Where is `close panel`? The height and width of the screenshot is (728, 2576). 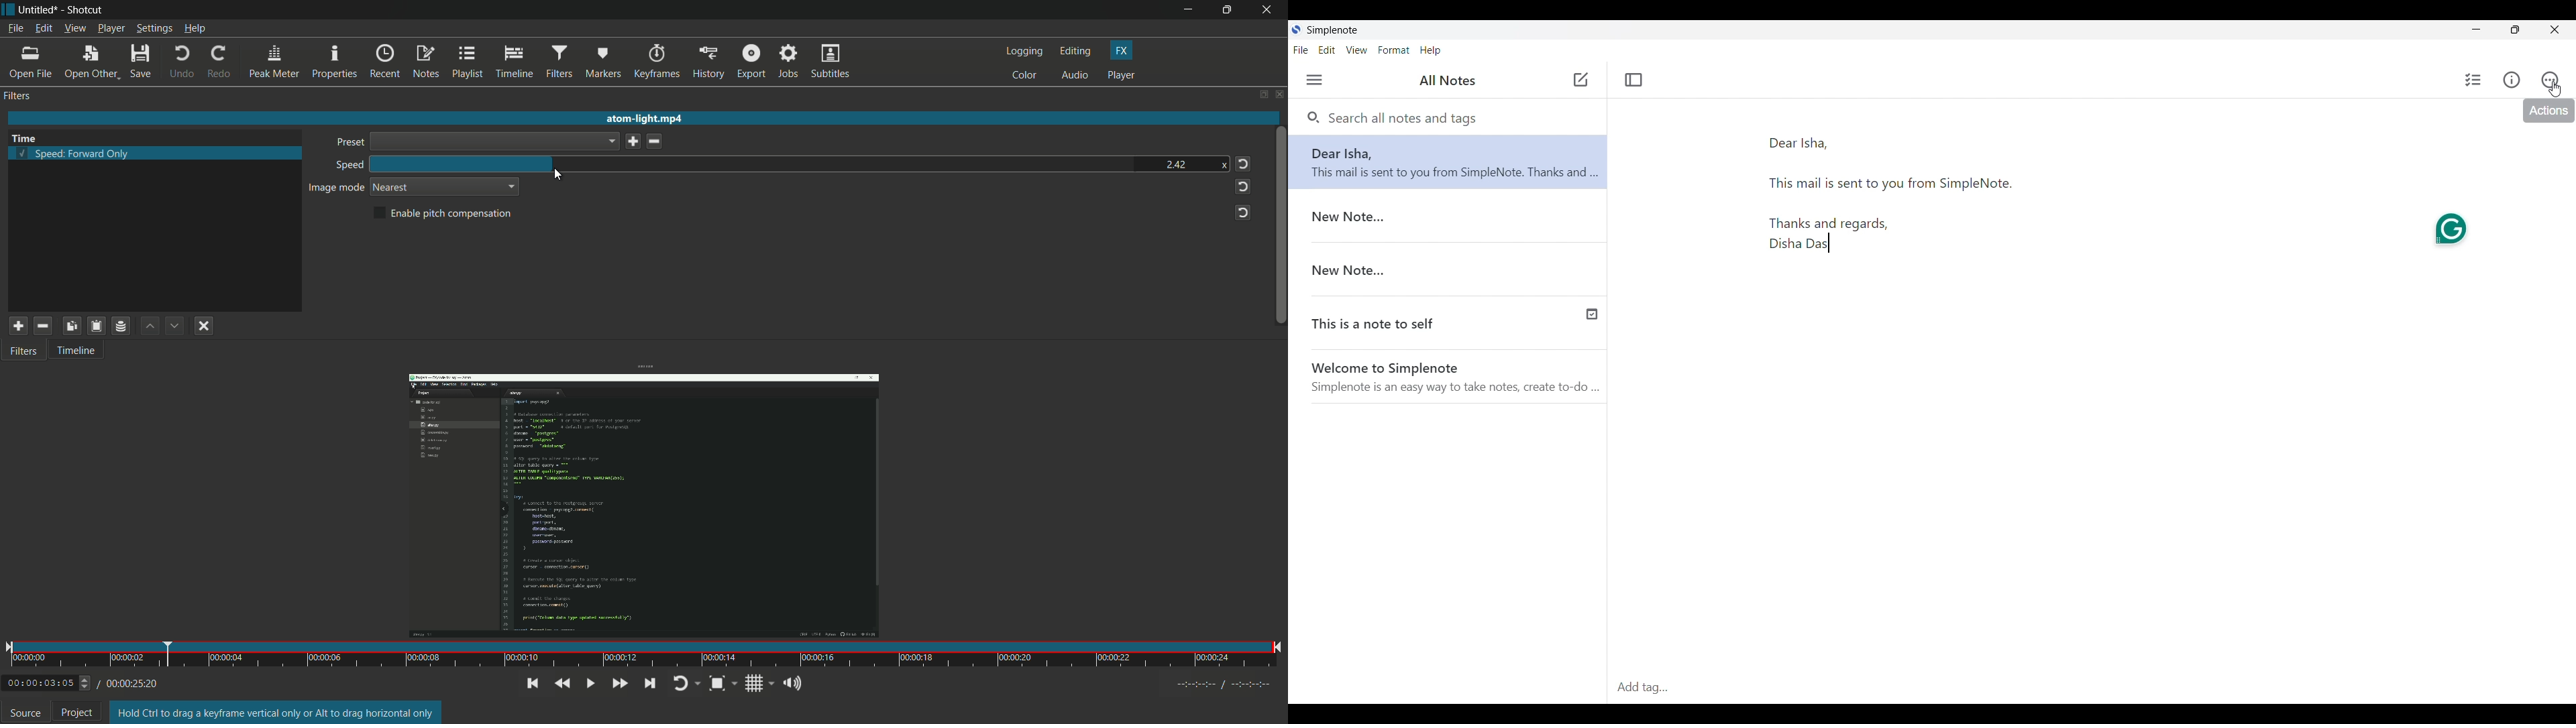
close panel is located at coordinates (1280, 94).